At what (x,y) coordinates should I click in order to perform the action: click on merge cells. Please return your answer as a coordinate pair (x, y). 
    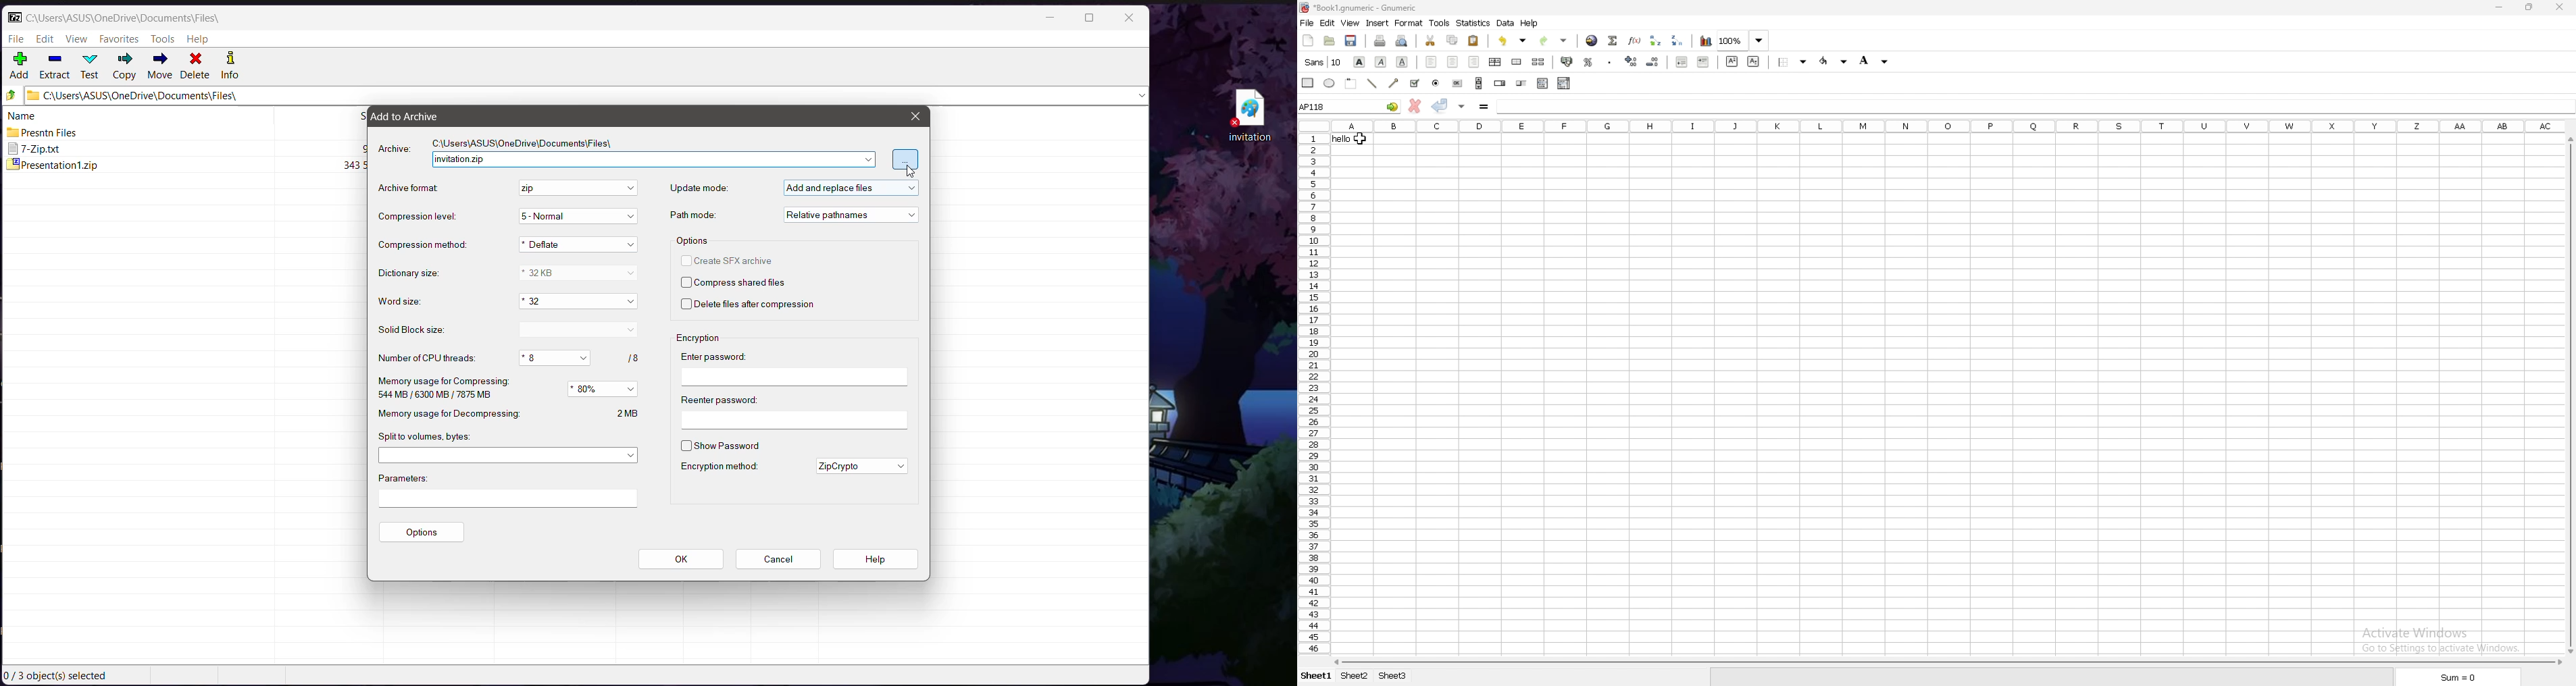
    Looking at the image, I should click on (1517, 62).